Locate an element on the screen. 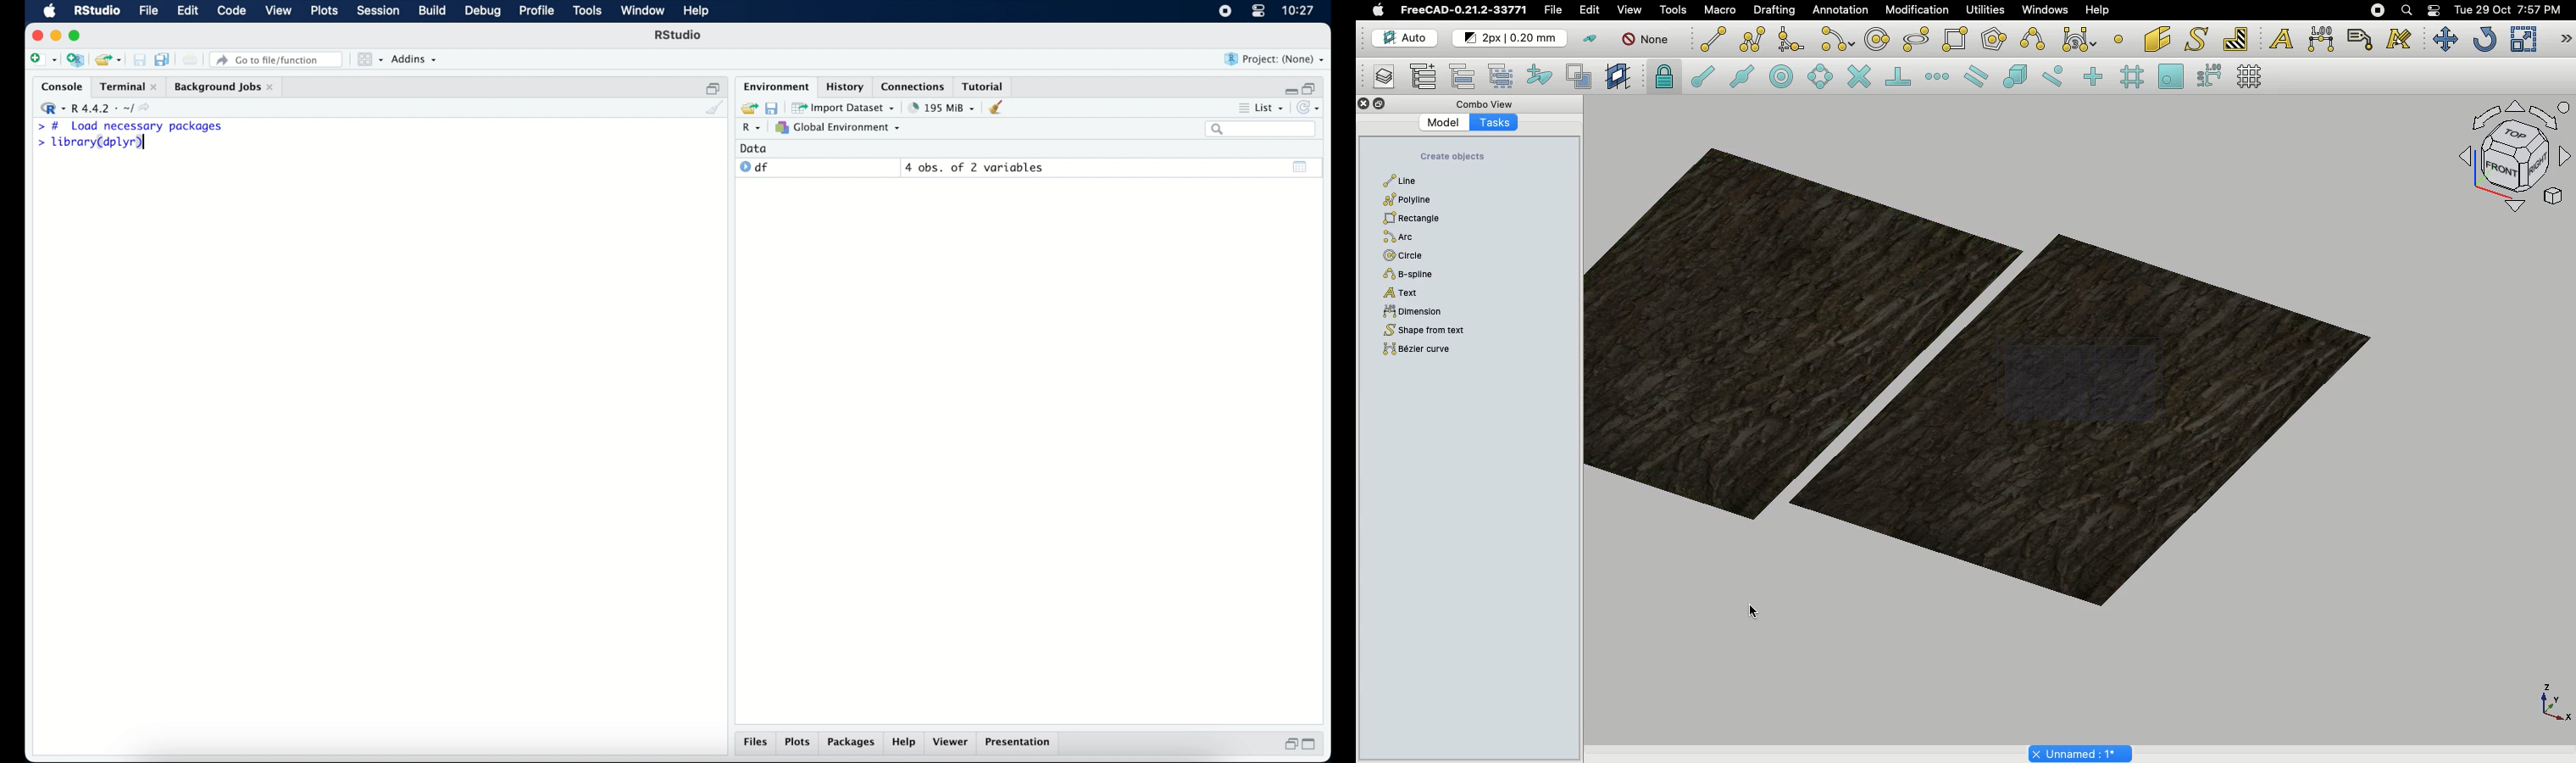  R Studio is located at coordinates (97, 11).